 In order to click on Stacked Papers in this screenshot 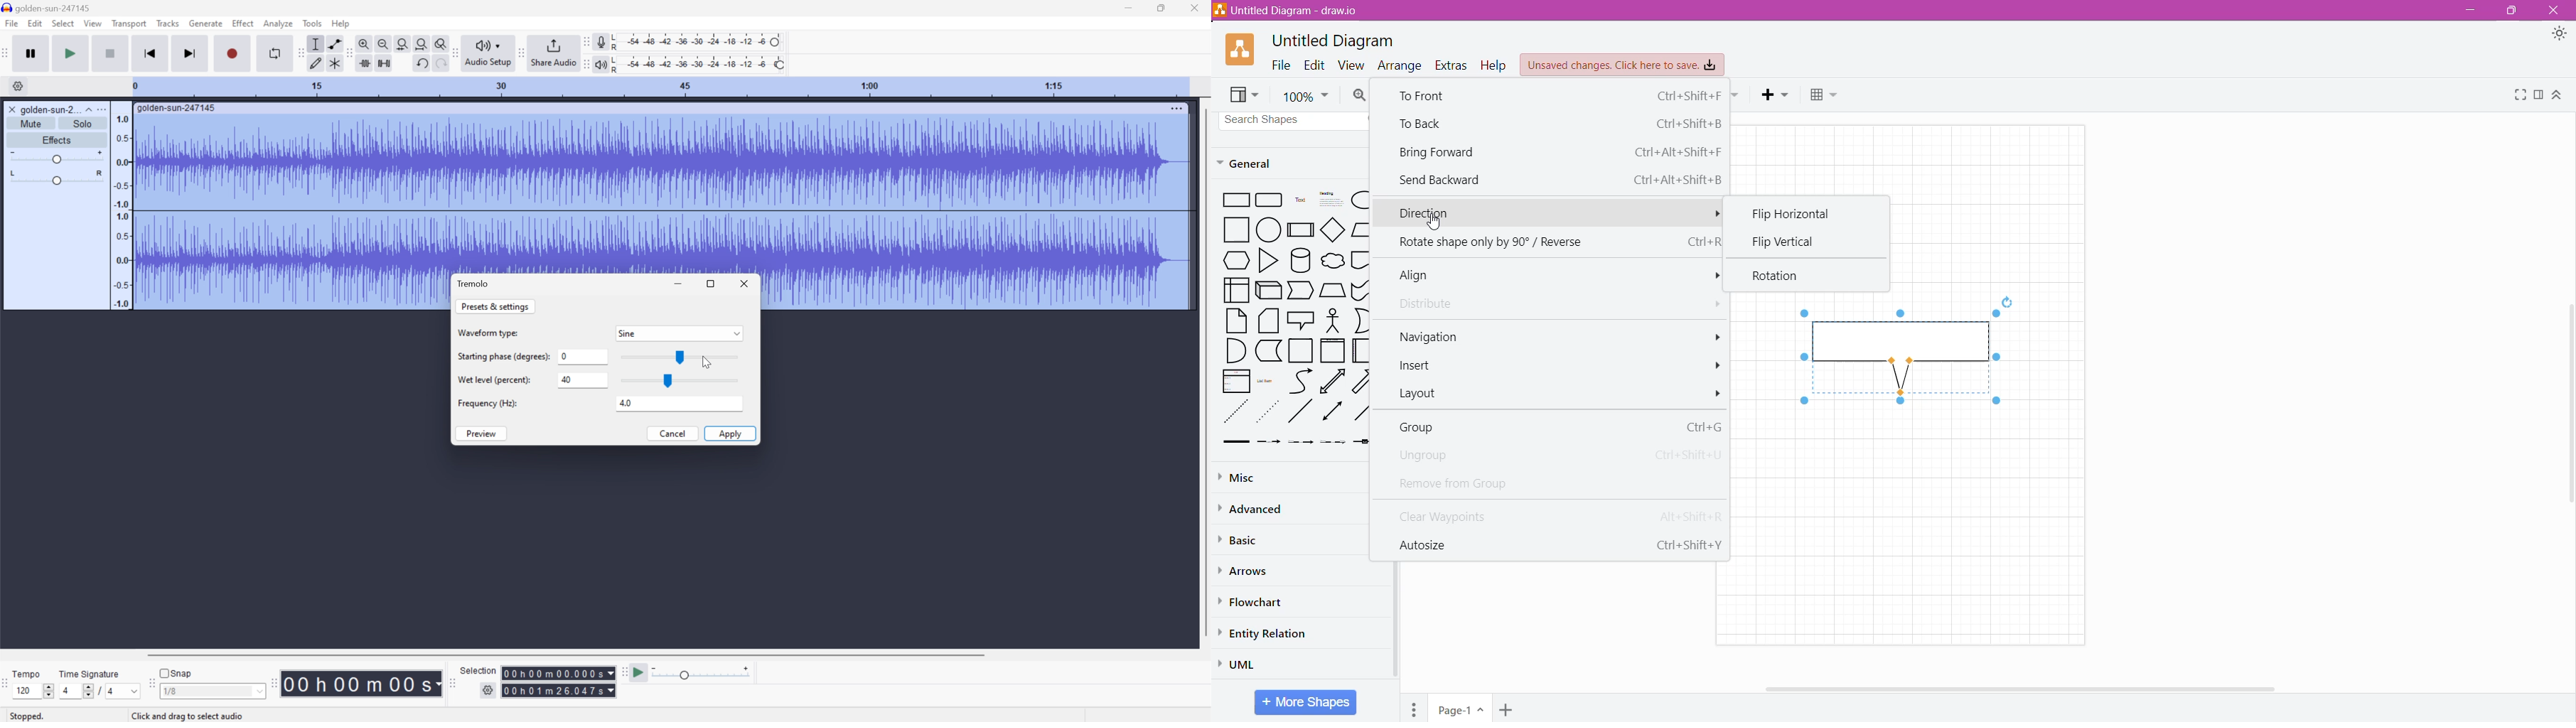, I will do `click(1269, 321)`.